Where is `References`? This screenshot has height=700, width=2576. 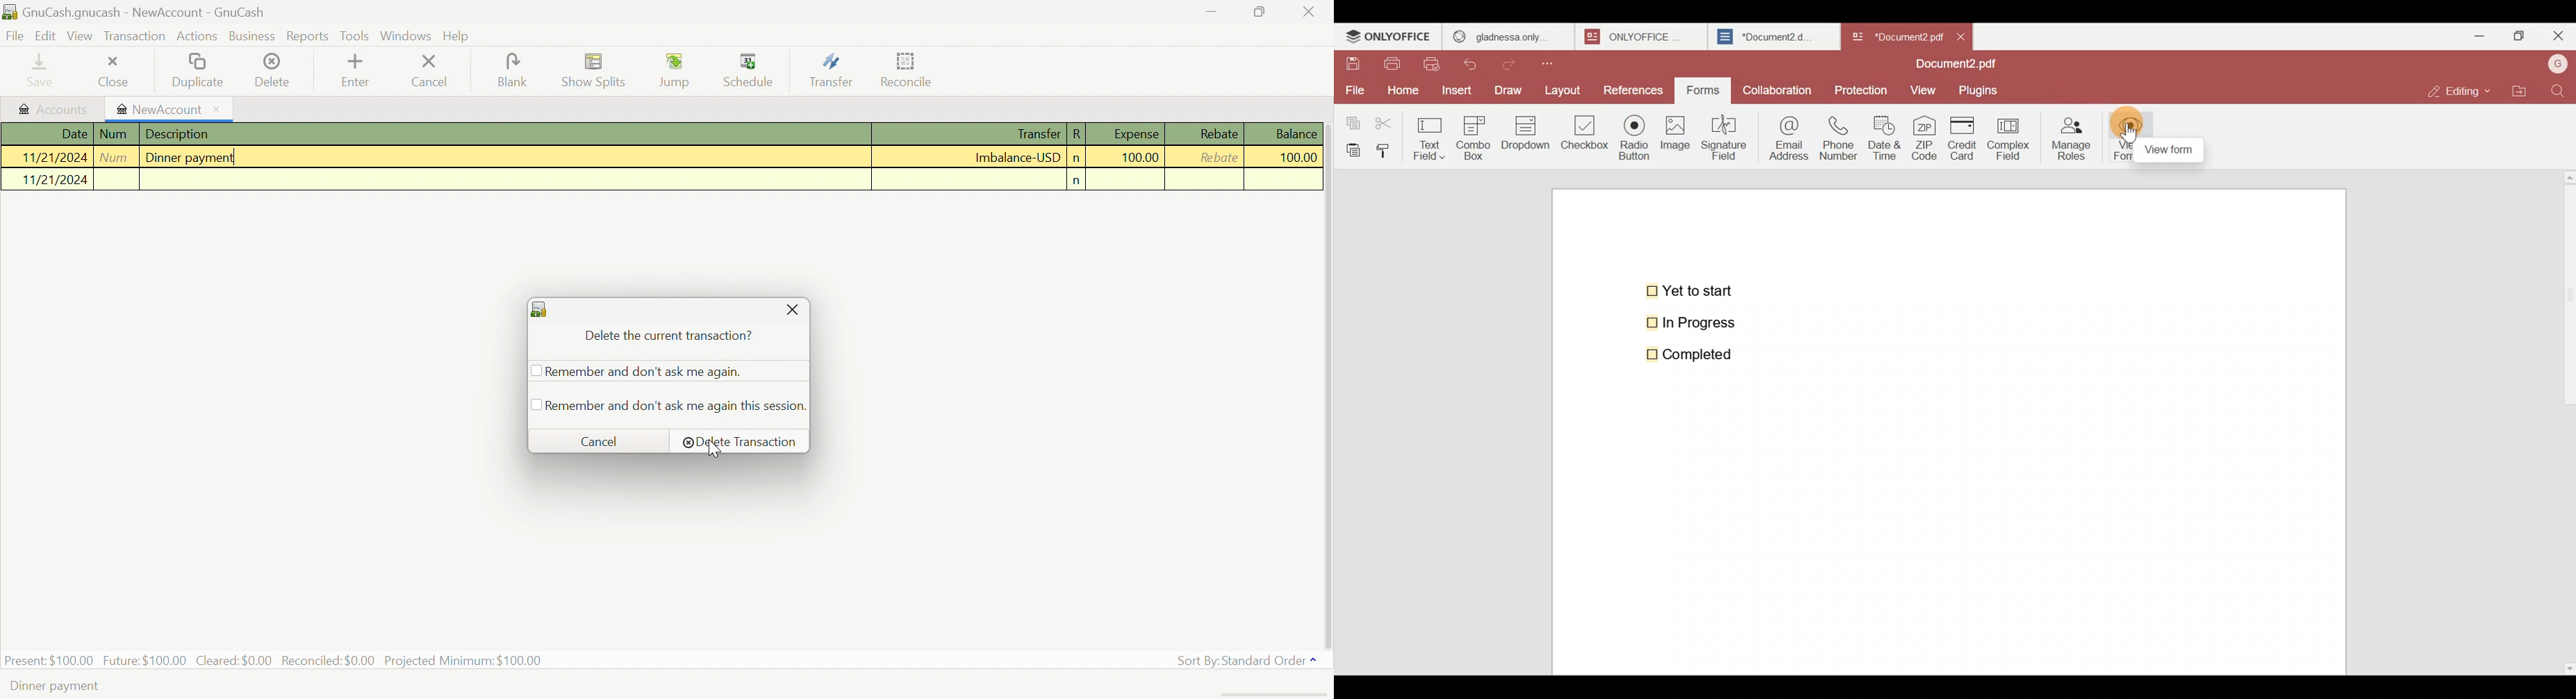
References is located at coordinates (1633, 90).